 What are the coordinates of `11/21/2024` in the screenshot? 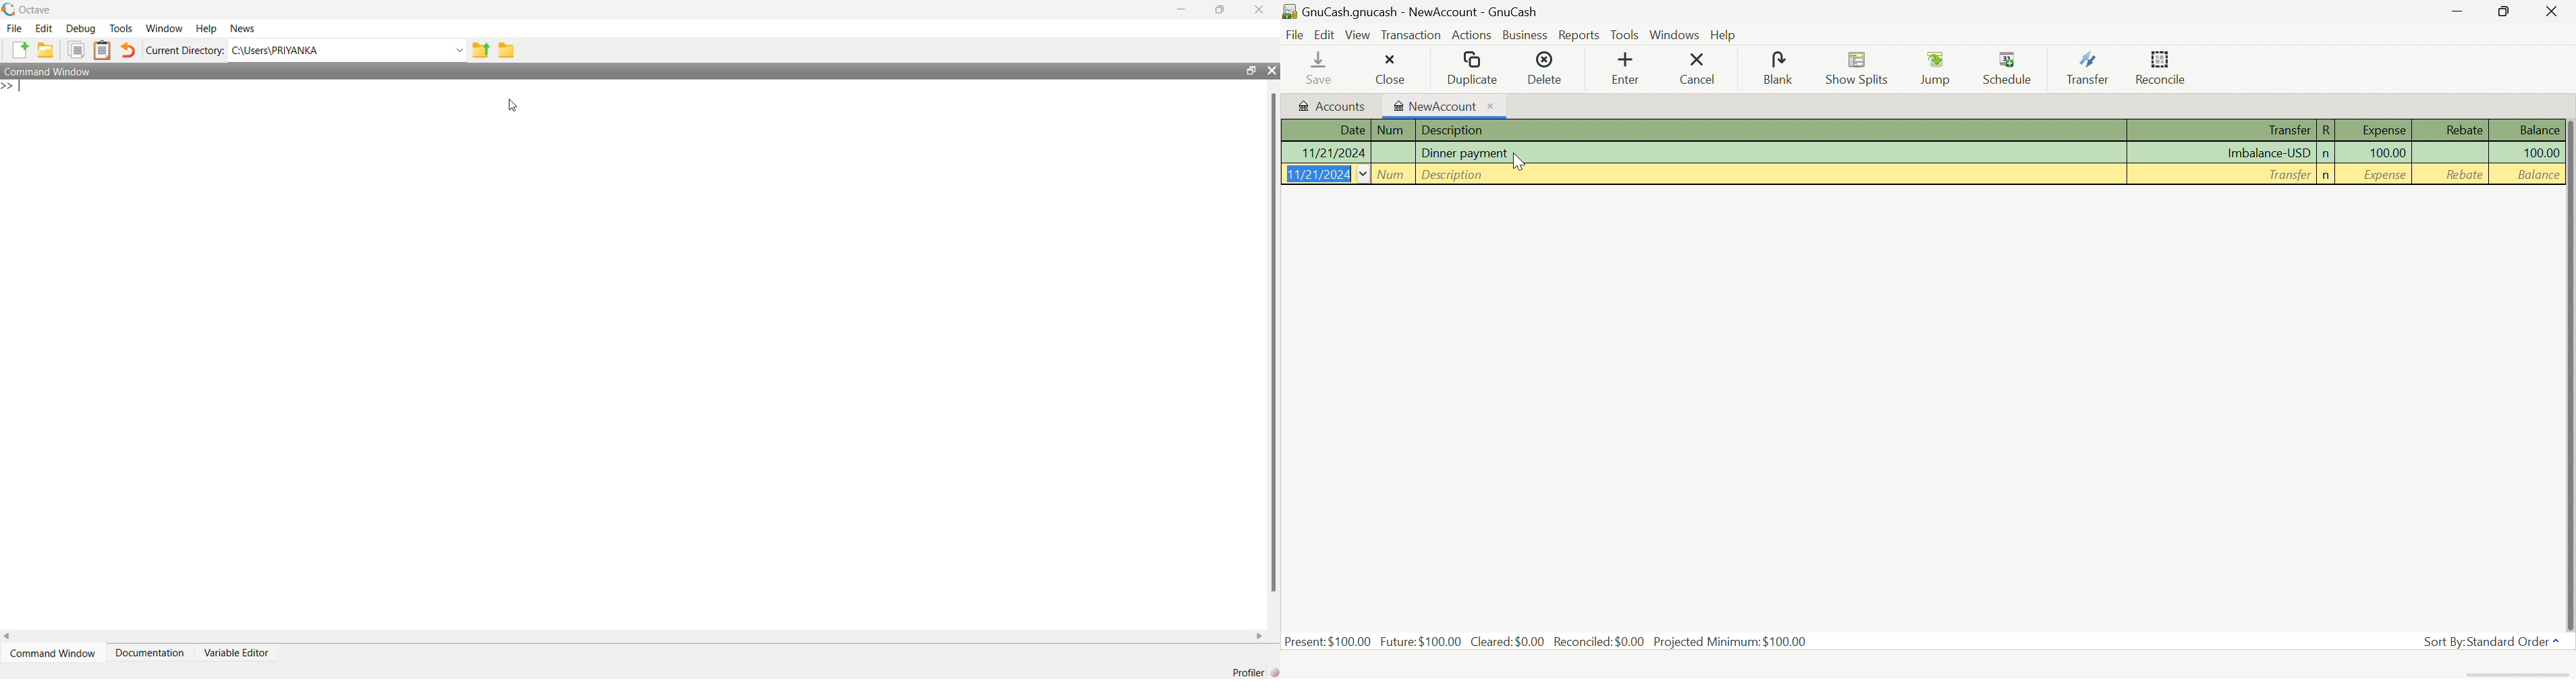 It's located at (1317, 175).